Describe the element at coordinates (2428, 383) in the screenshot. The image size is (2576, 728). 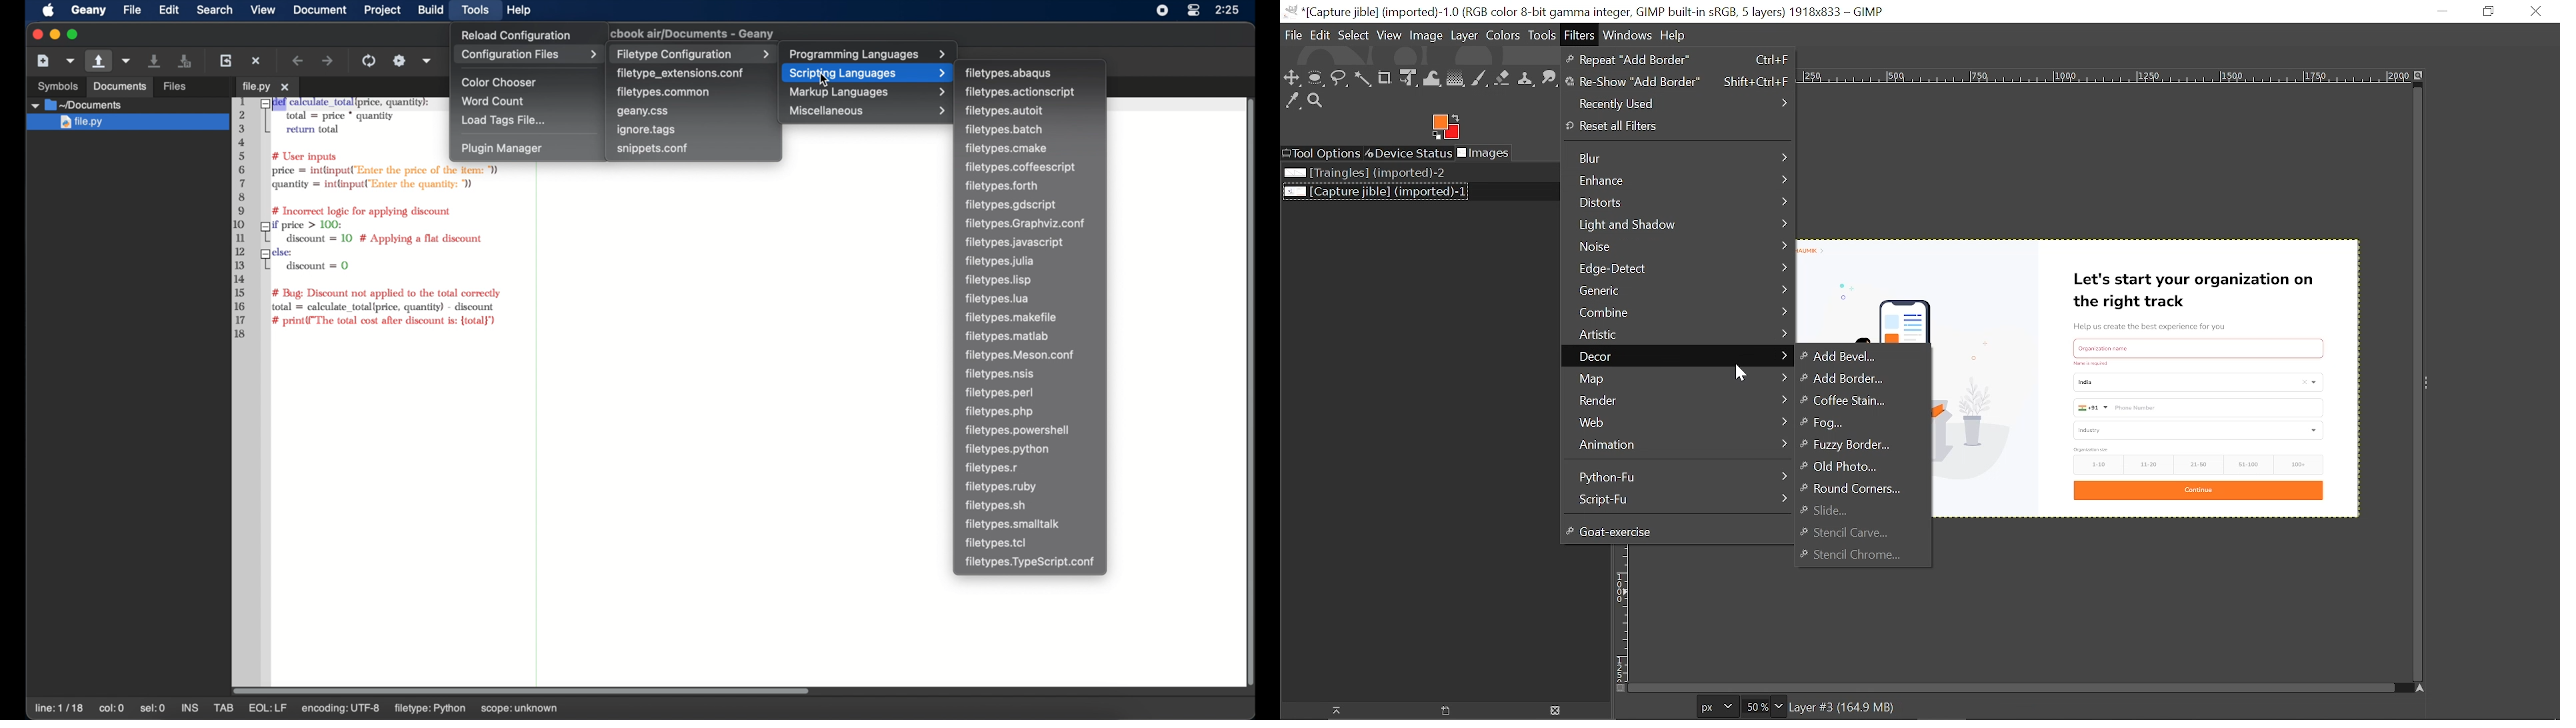
I see `Sidebar menu` at that location.